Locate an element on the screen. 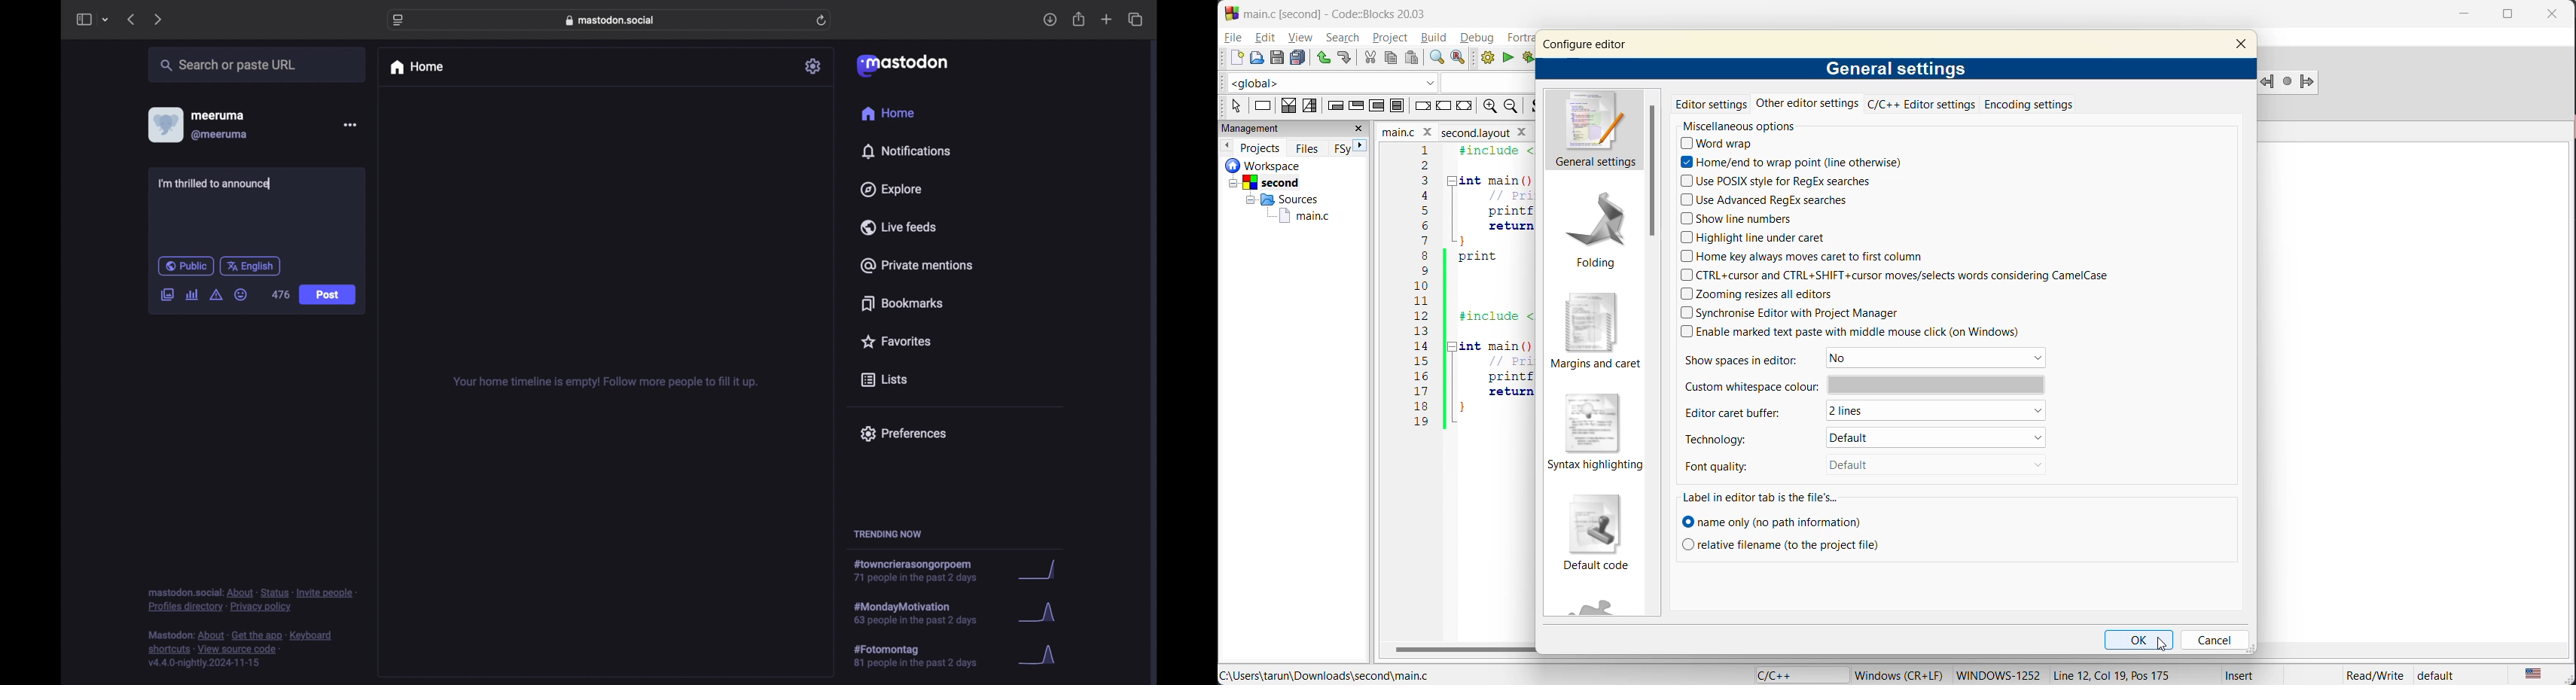  horizontal scroll bar is located at coordinates (1459, 650).